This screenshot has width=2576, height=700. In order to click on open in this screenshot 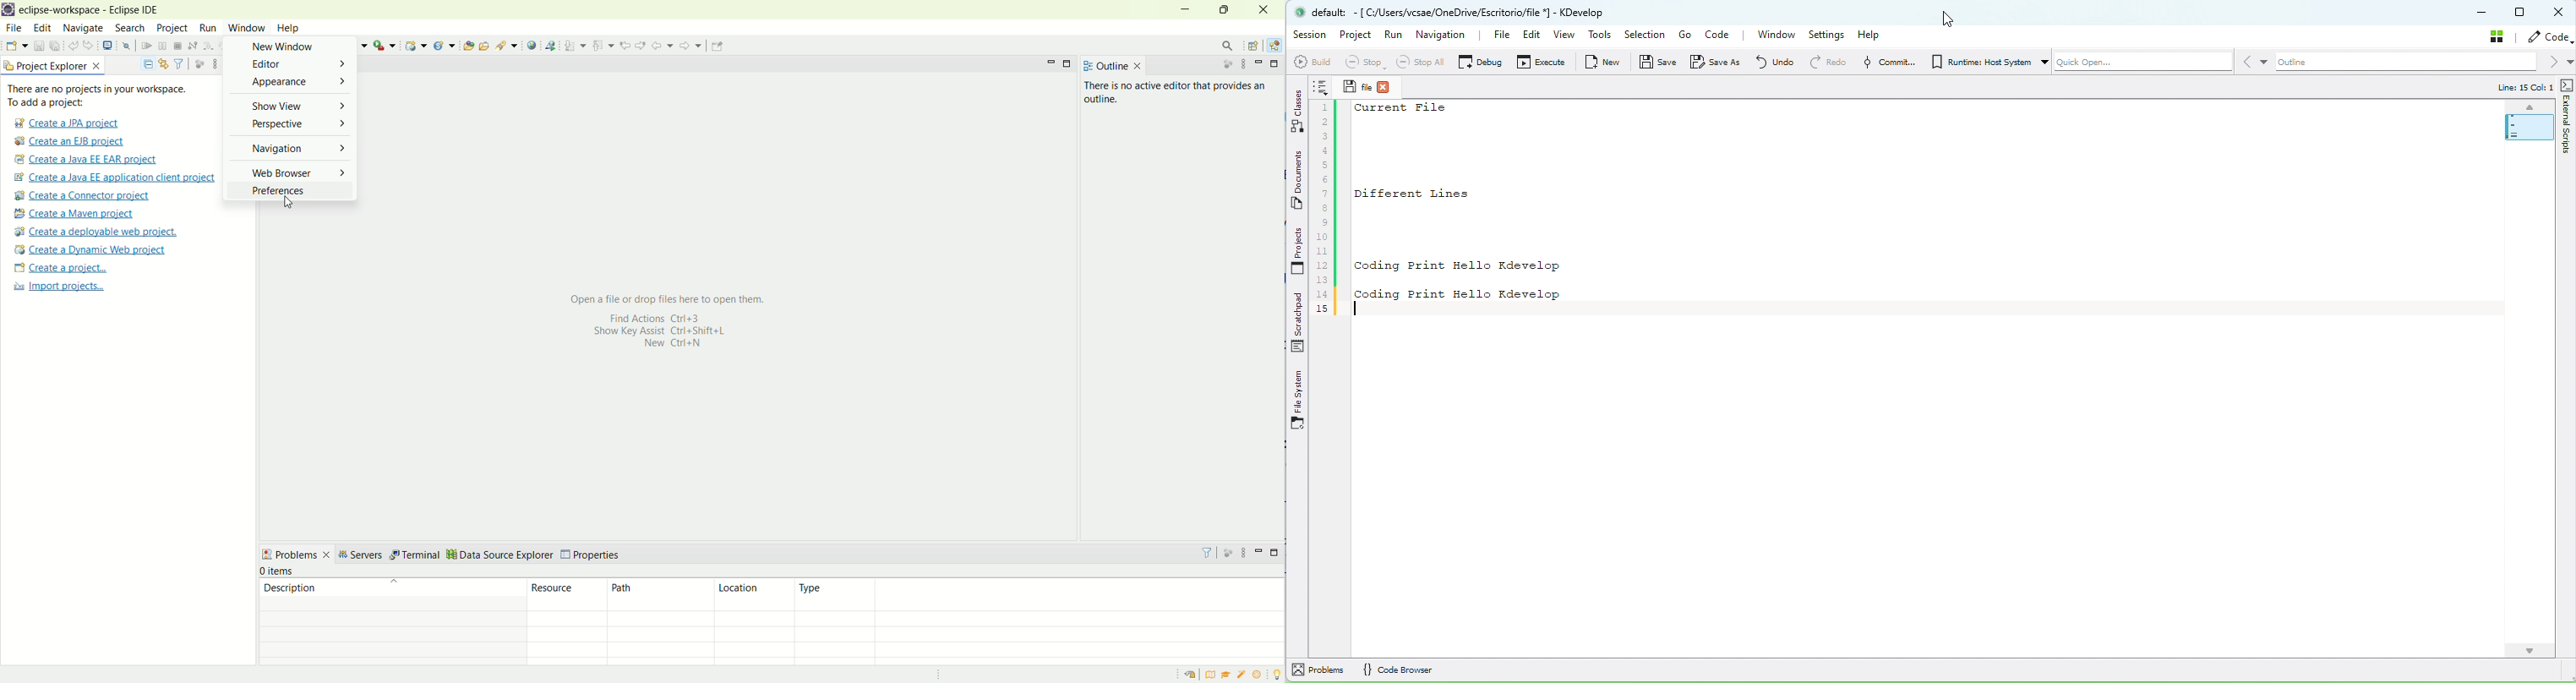, I will do `click(17, 48)`.